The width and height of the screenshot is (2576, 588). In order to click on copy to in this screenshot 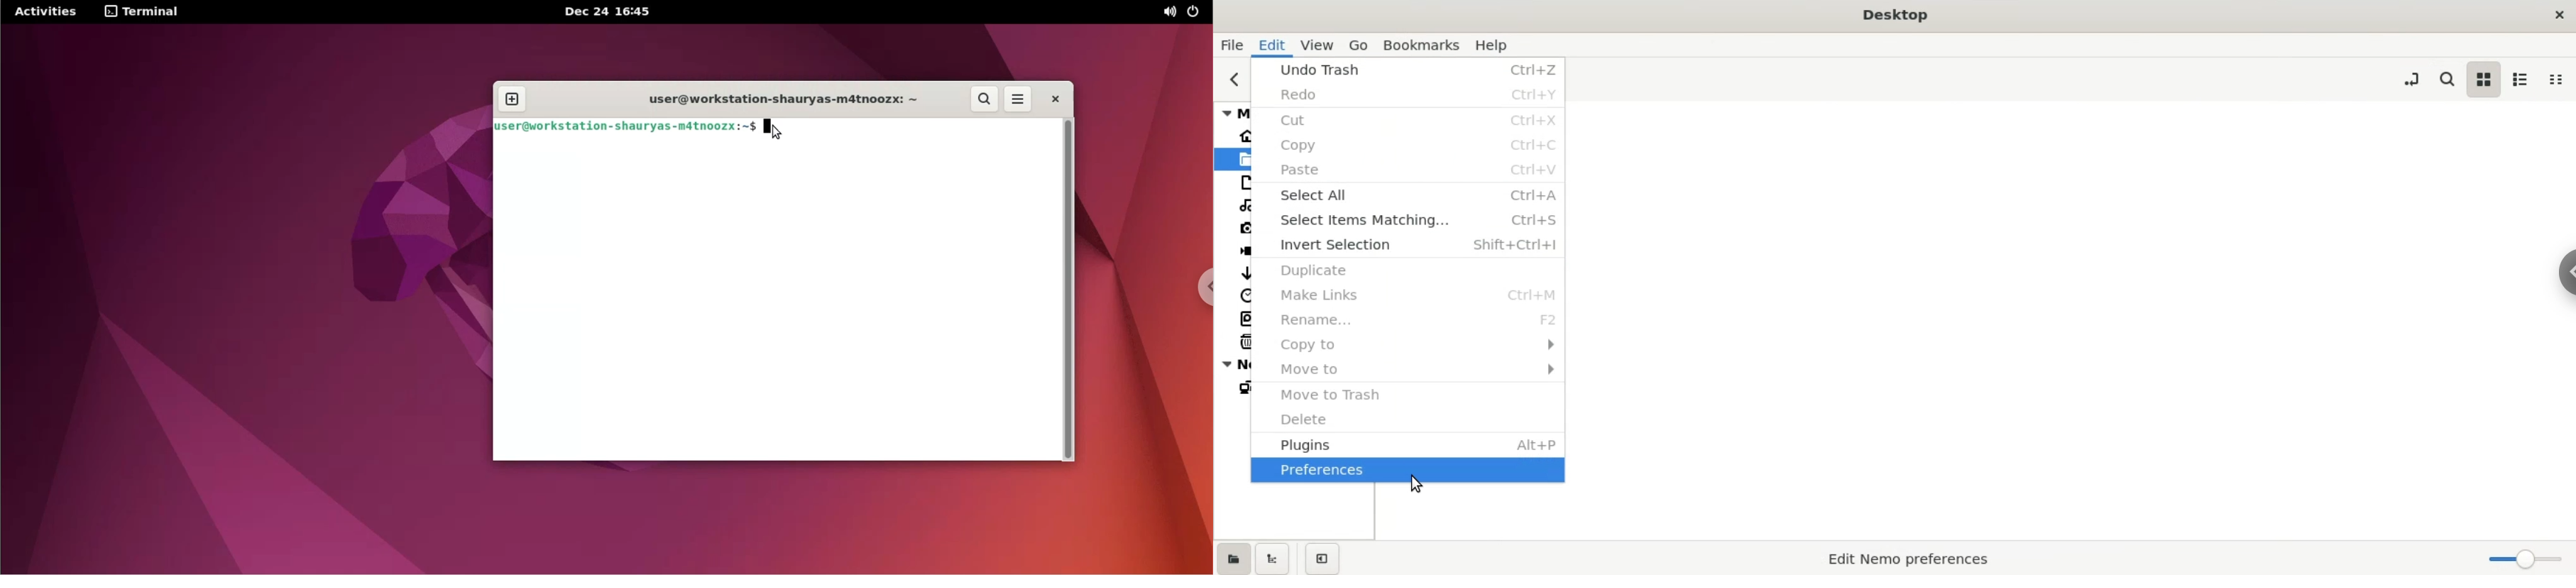, I will do `click(1405, 347)`.